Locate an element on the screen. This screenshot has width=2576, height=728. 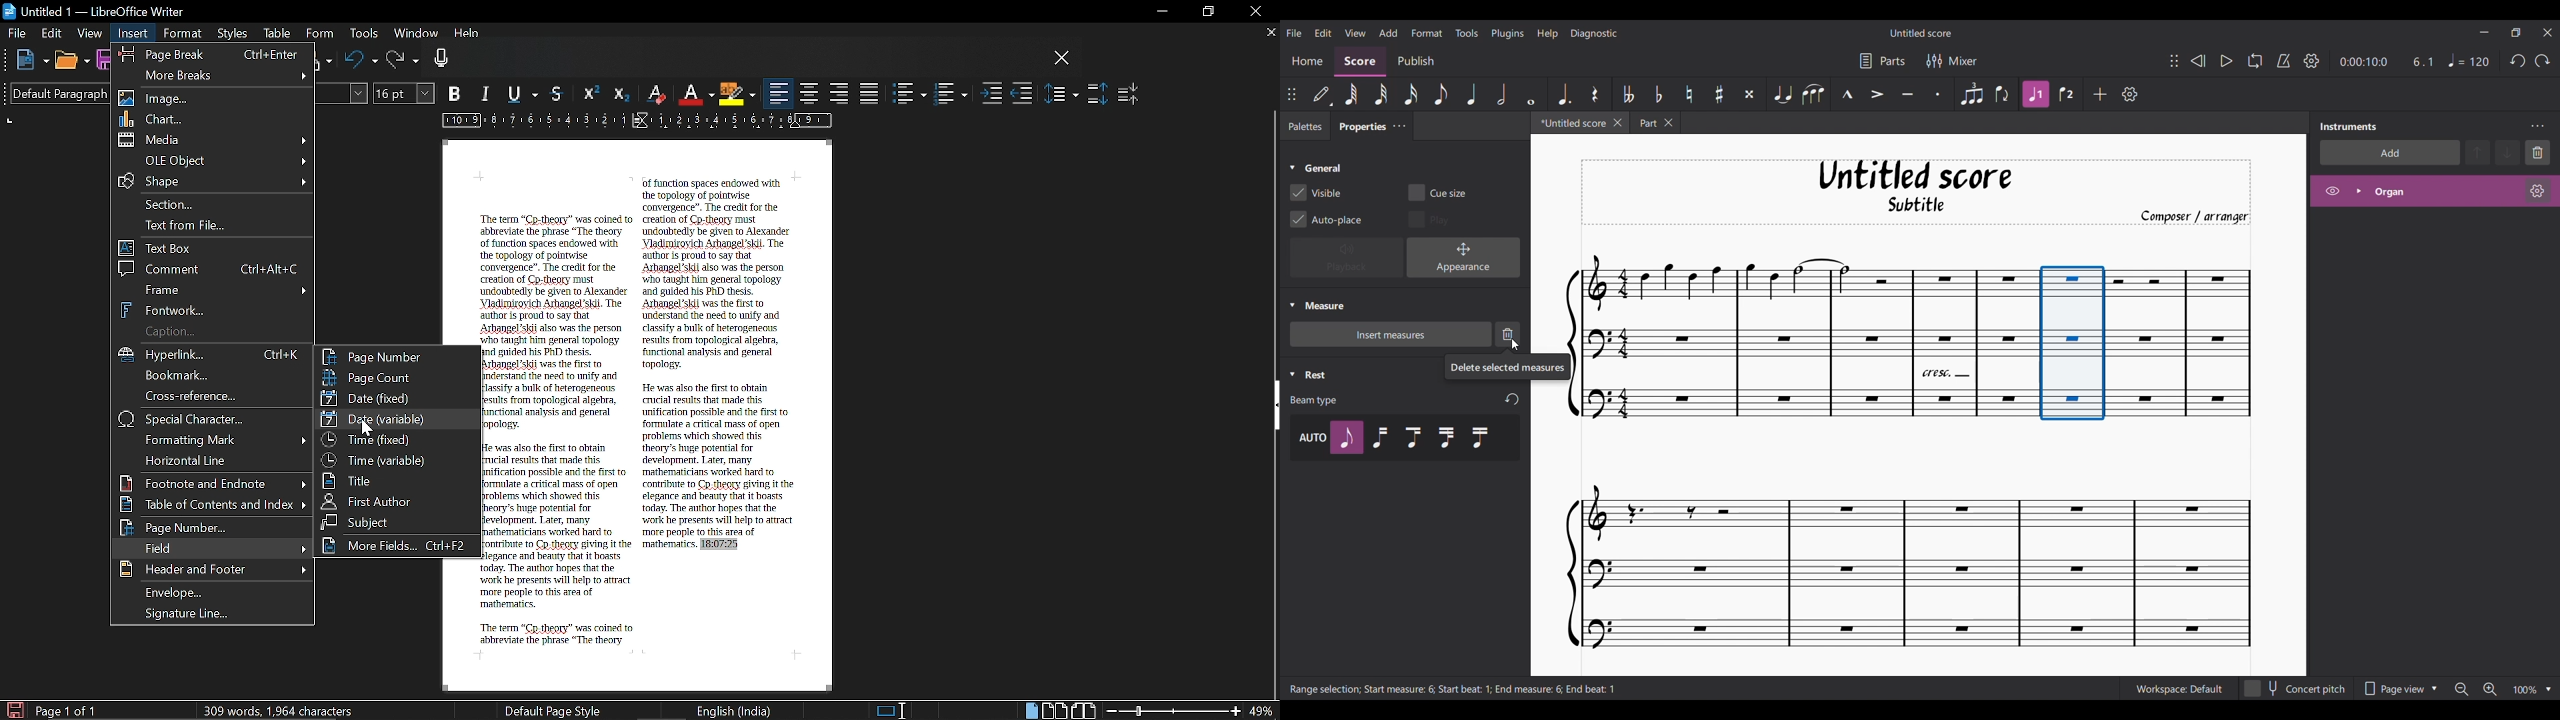
Toggle double flat is located at coordinates (1627, 93).